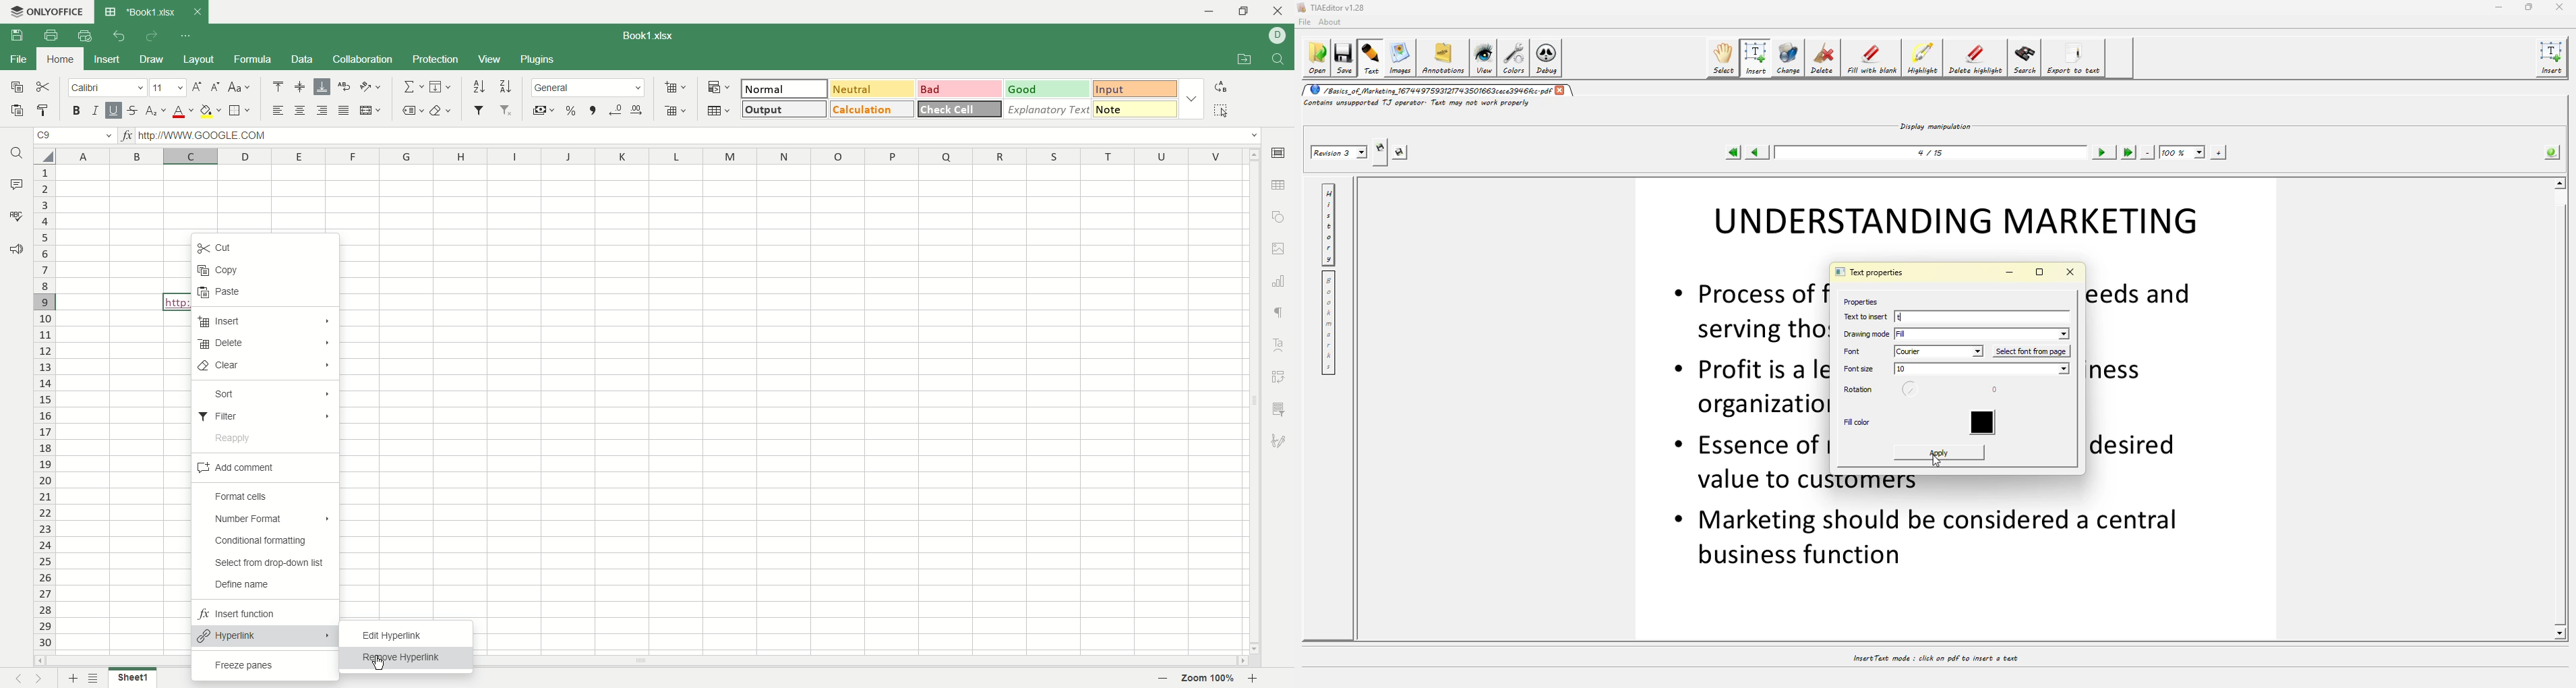 The height and width of the screenshot is (700, 2576). I want to click on sort, so click(266, 395).